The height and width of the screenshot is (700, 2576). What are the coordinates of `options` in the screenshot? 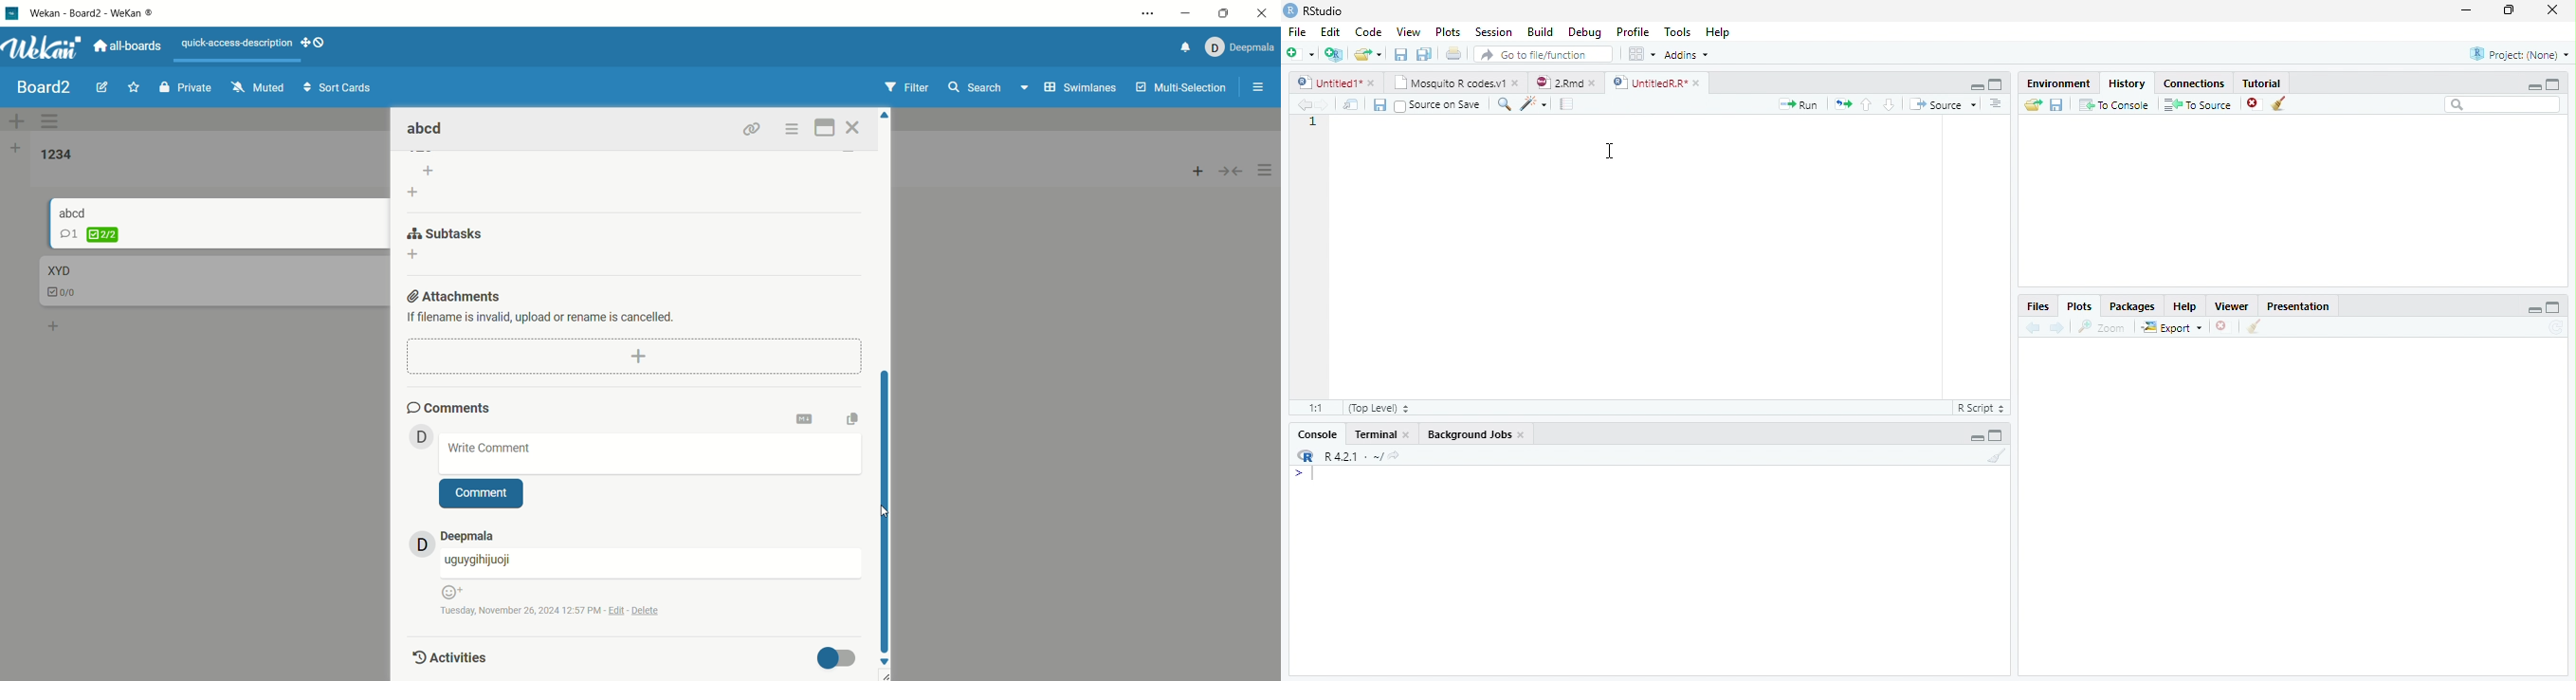 It's located at (1260, 89).